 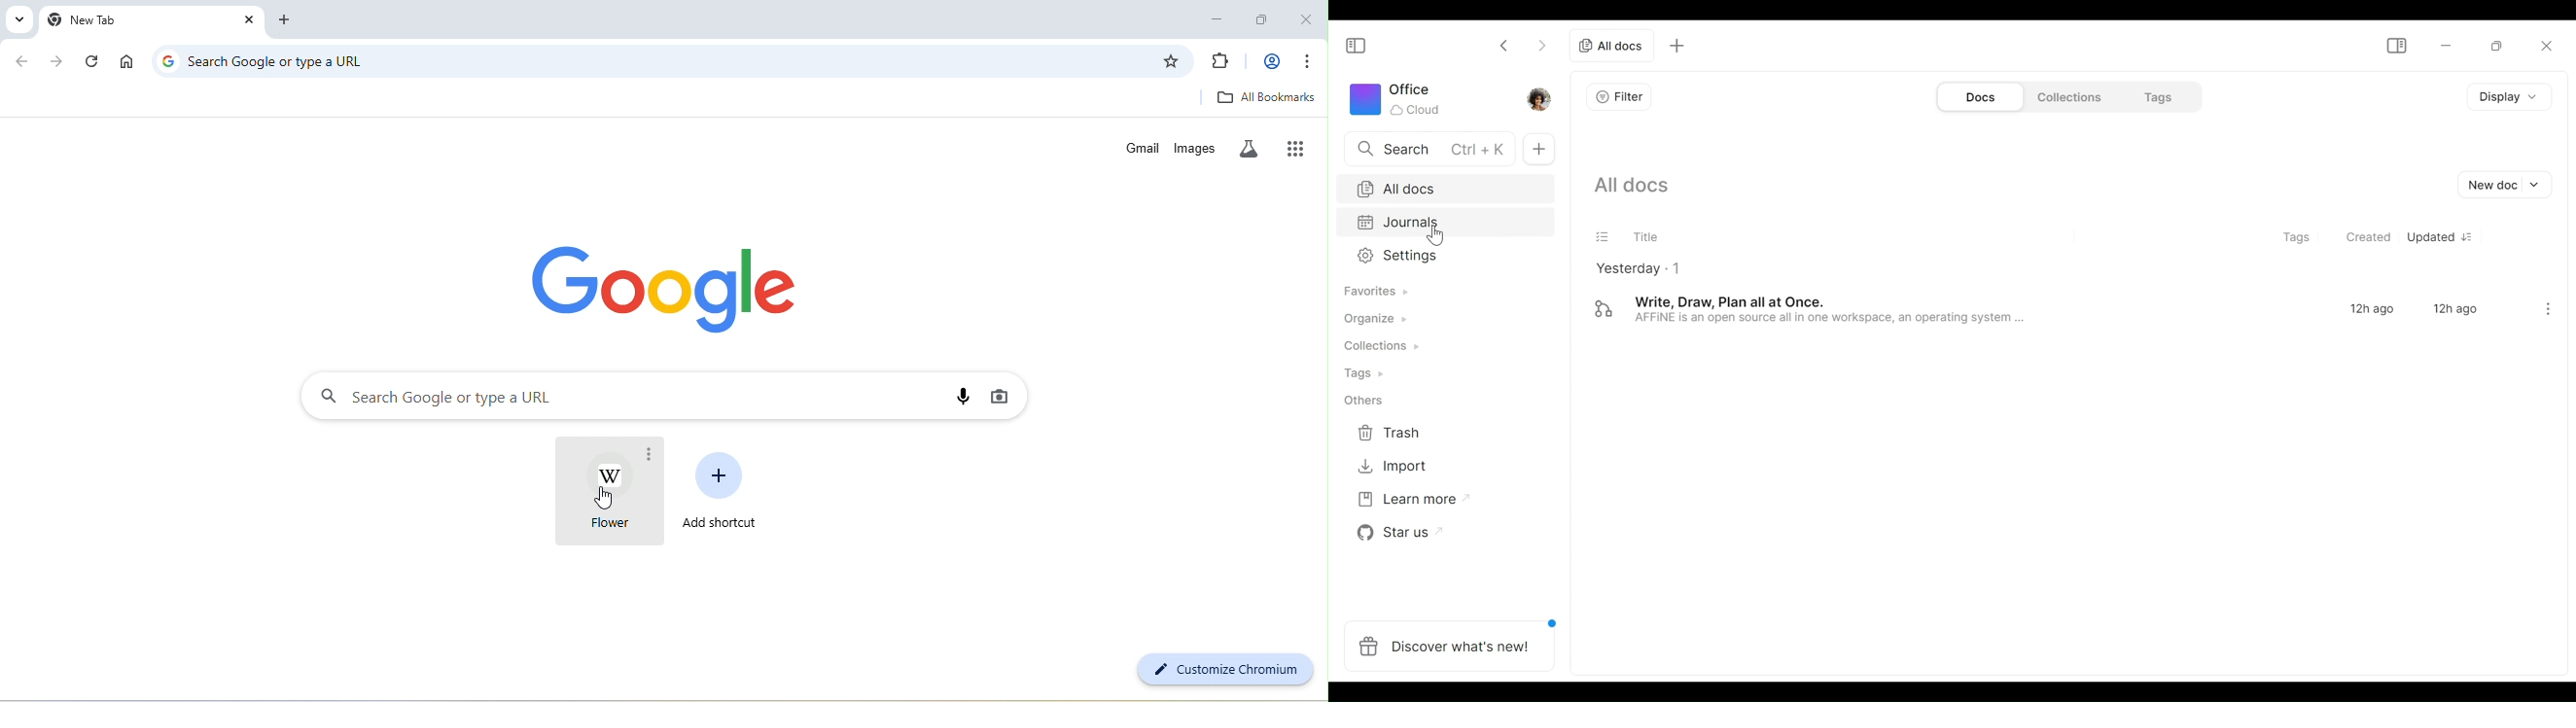 I want to click on Filter, so click(x=1620, y=99).